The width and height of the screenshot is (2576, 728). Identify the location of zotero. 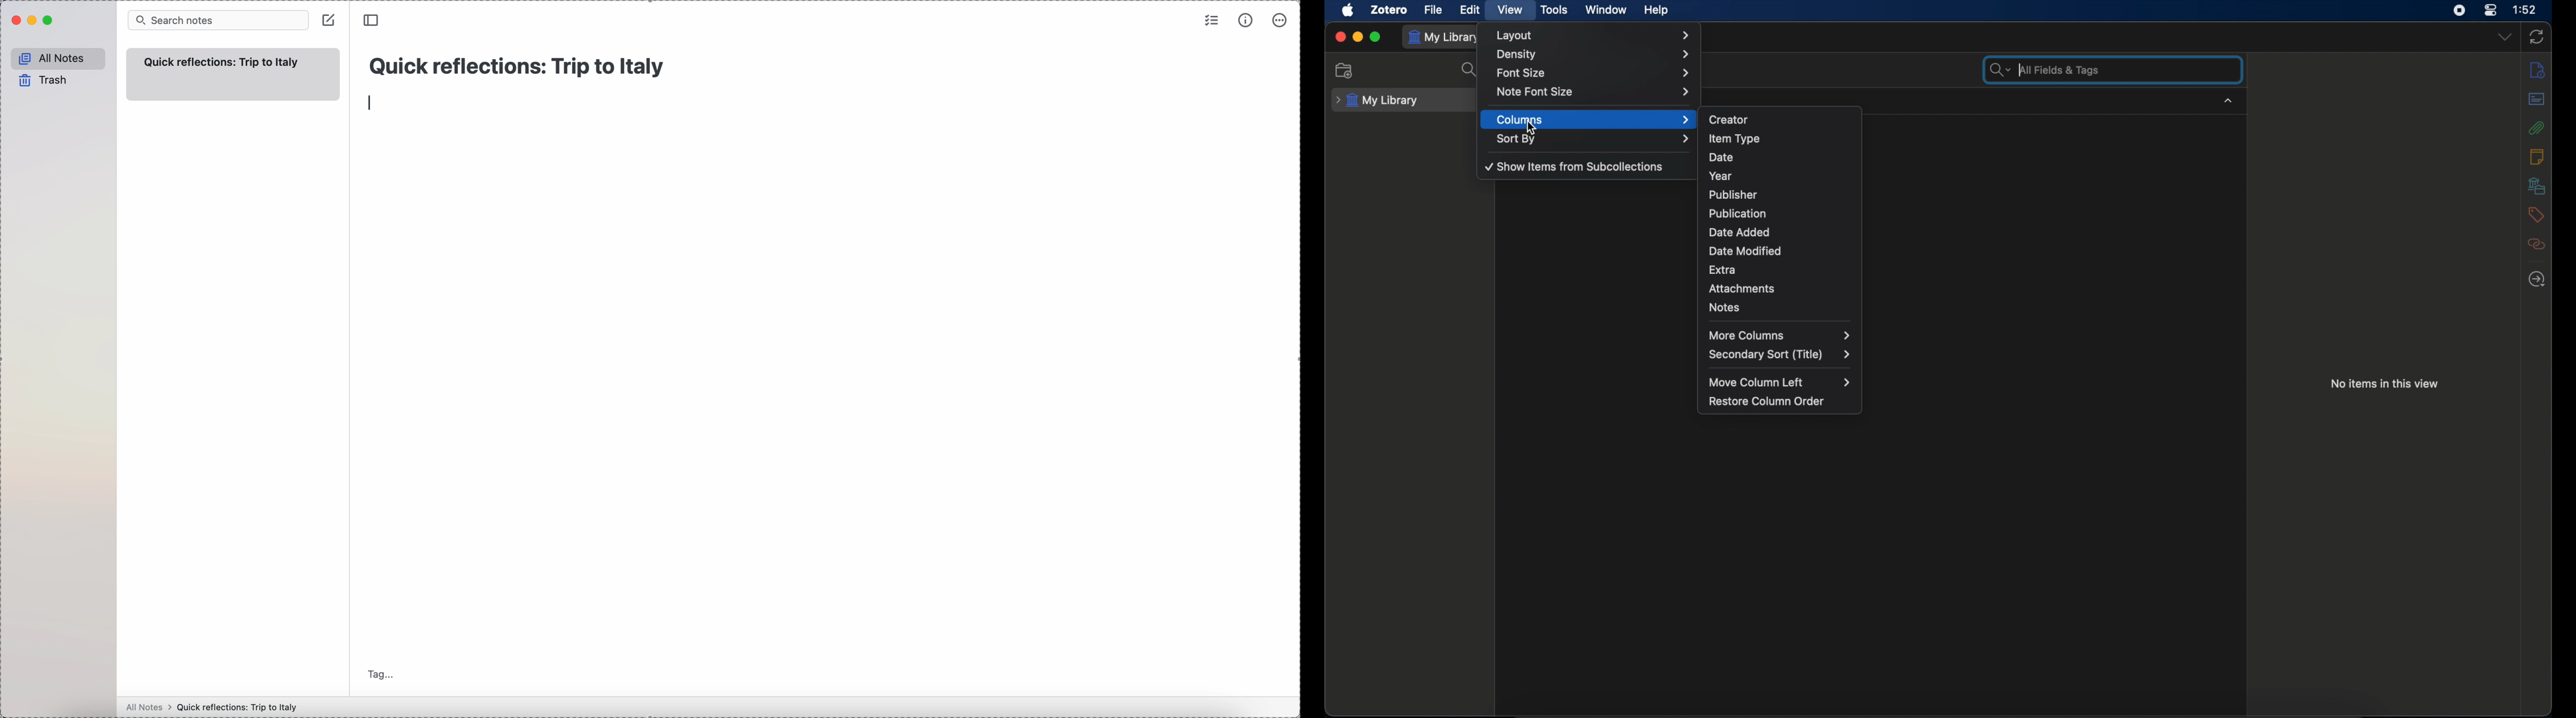
(1391, 11).